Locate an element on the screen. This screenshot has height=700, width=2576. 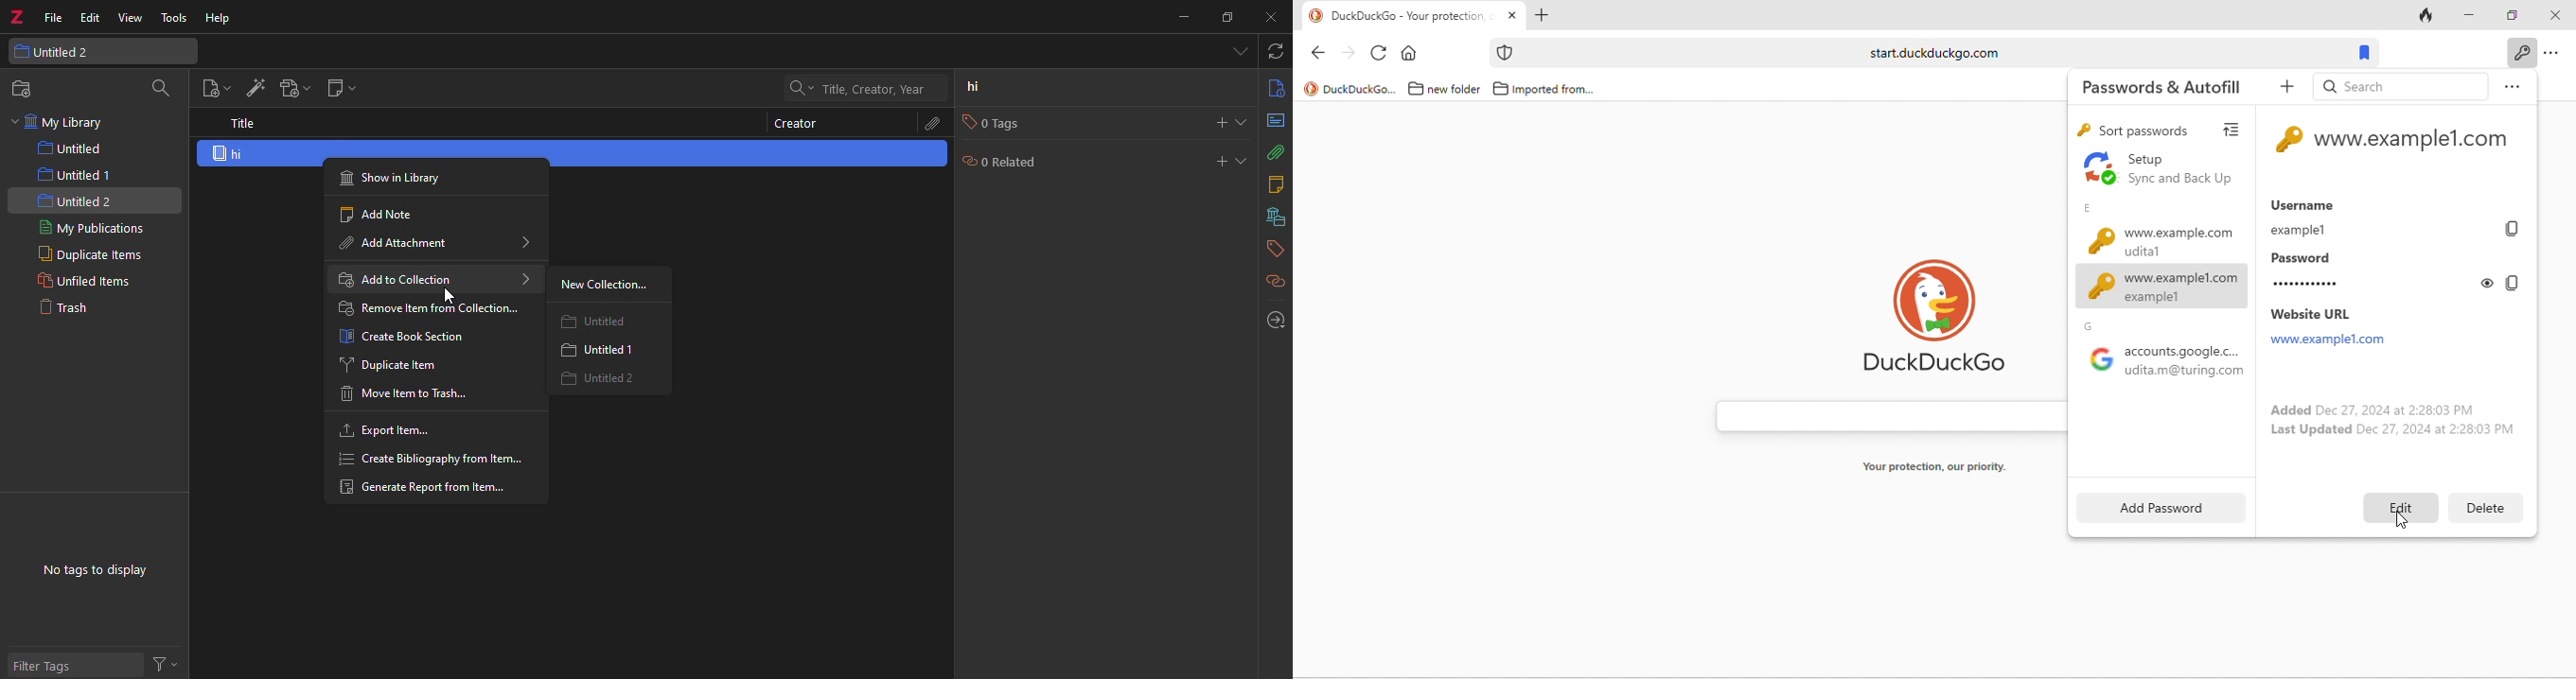
............ is located at coordinates (2306, 284).